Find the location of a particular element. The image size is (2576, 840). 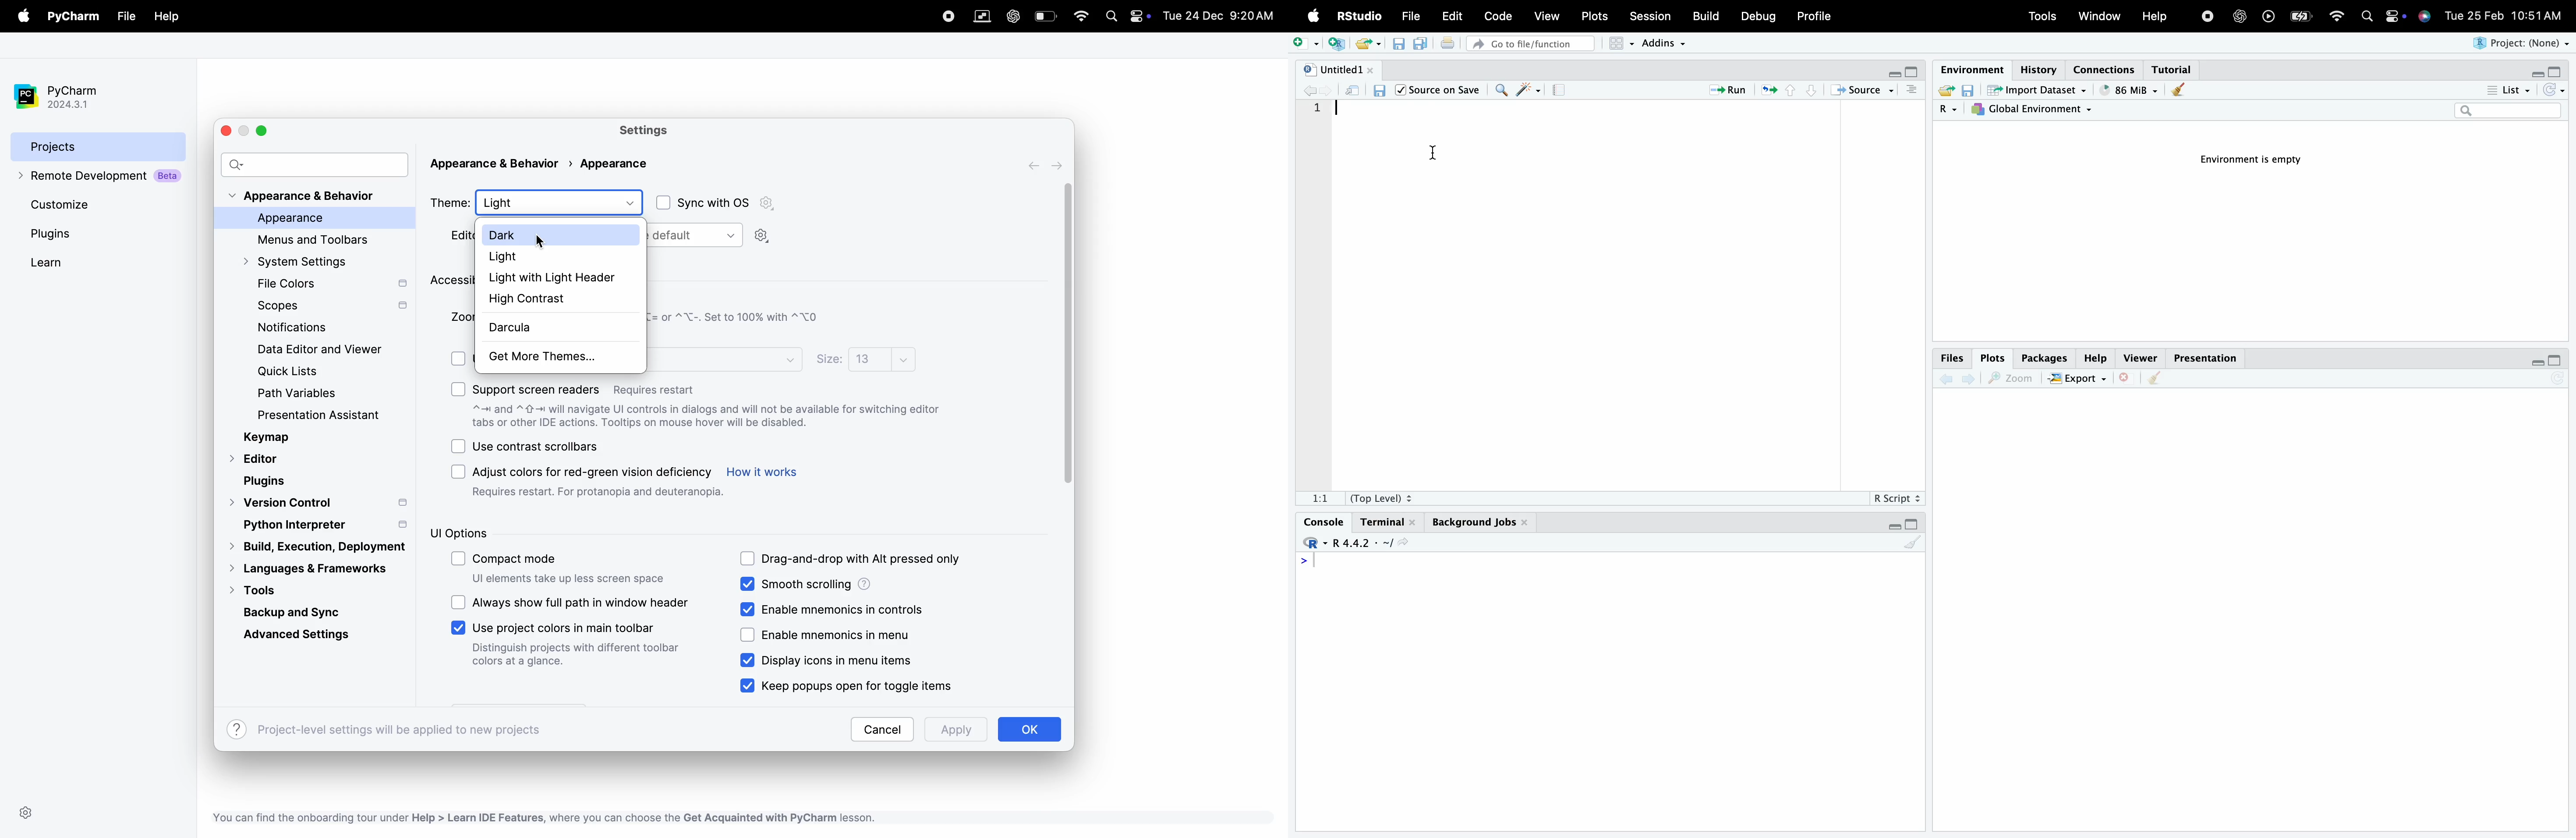

check box is located at coordinates (458, 560).